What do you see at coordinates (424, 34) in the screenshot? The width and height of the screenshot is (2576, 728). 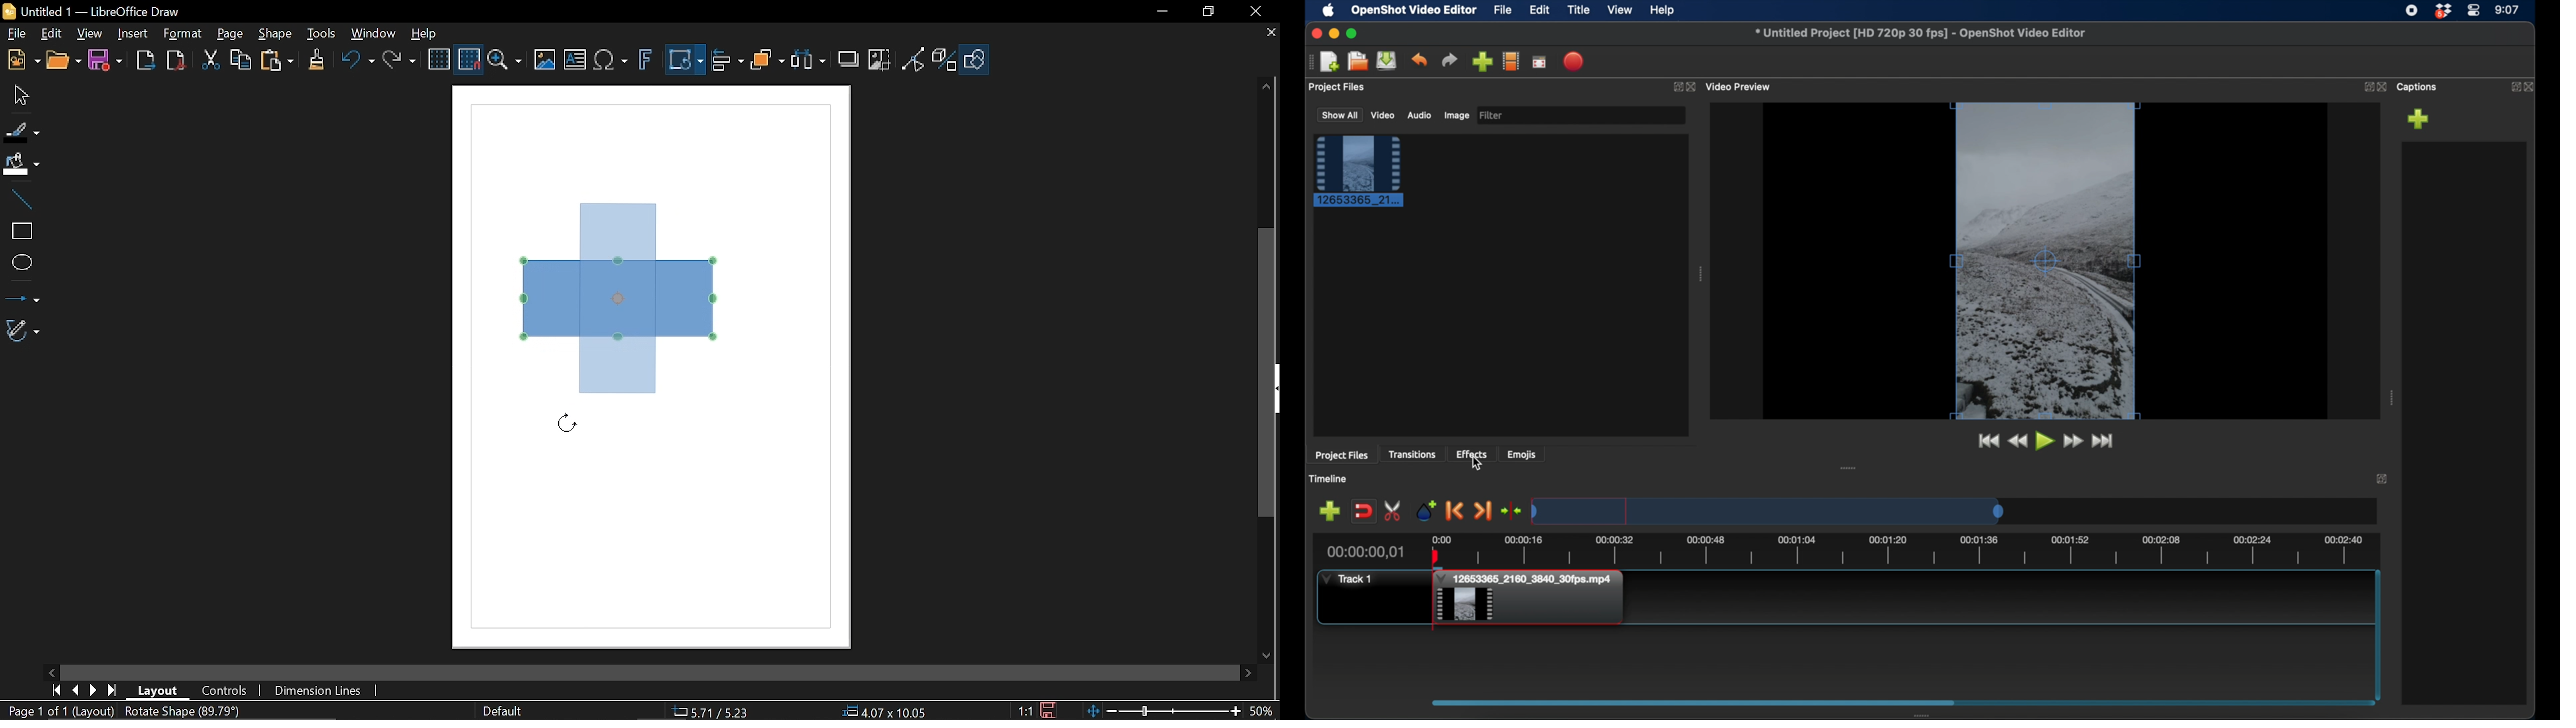 I see `Help` at bounding box center [424, 34].